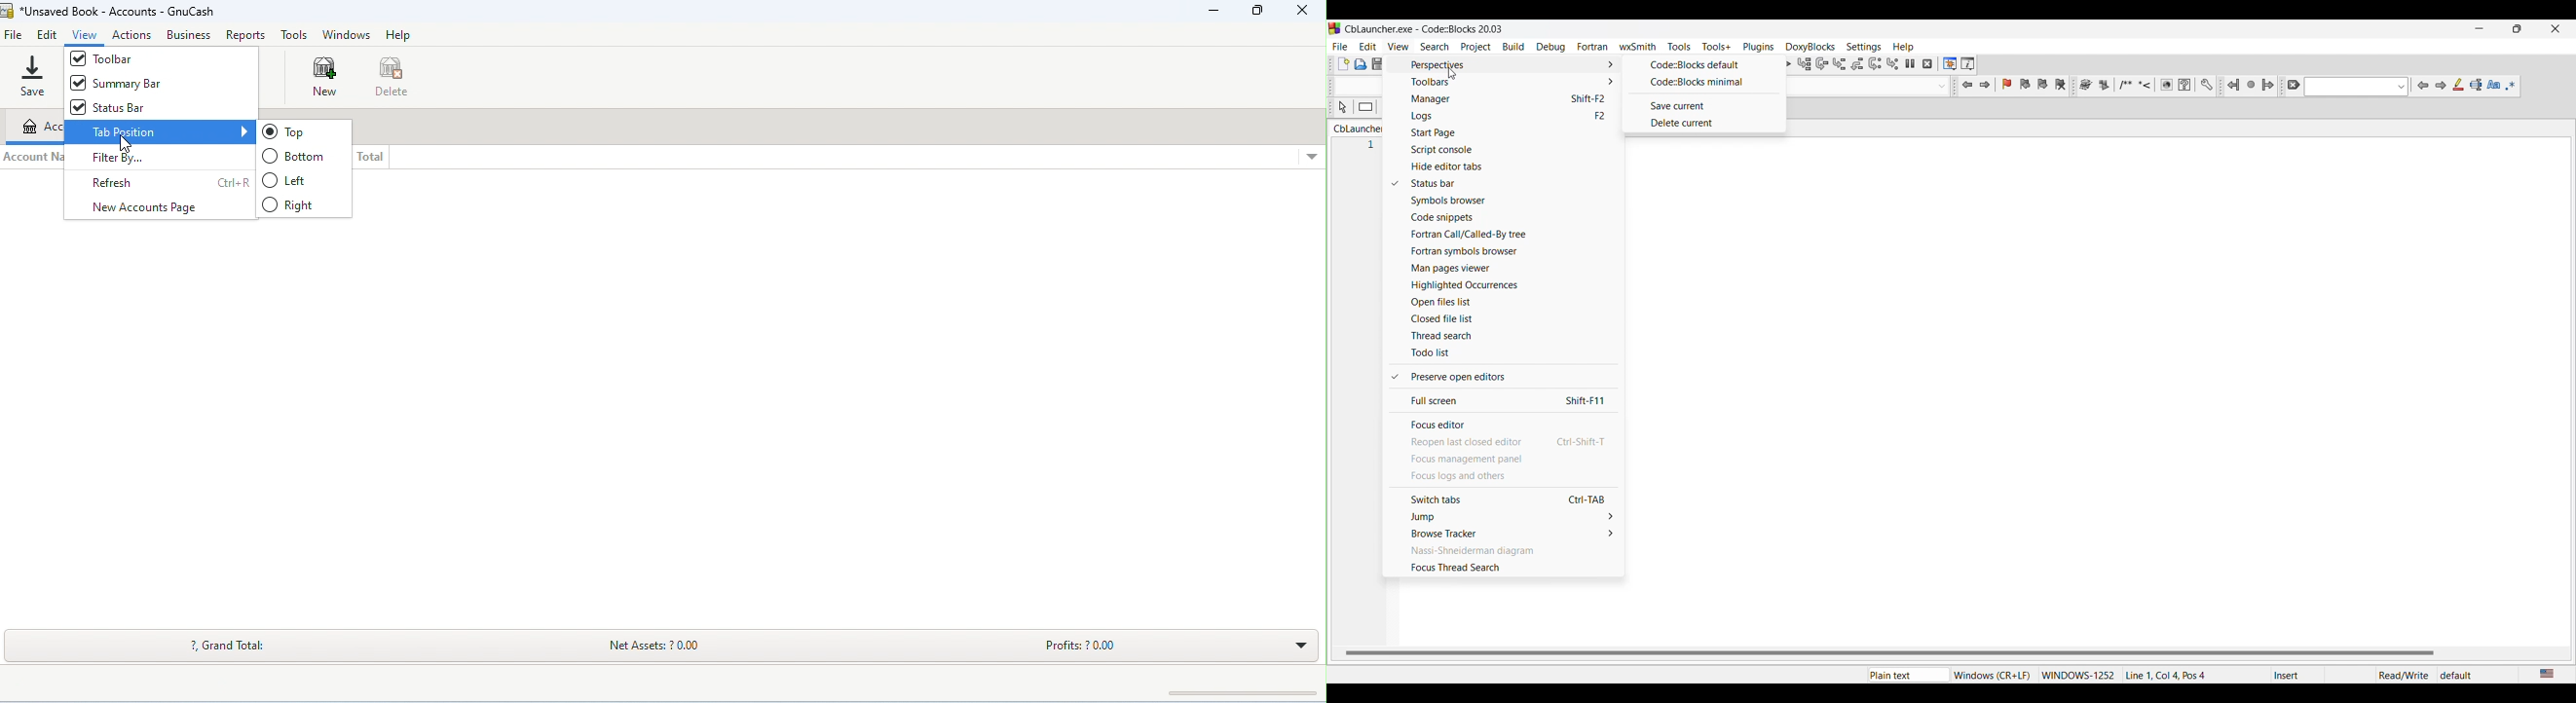 The width and height of the screenshot is (2576, 728). I want to click on 1, so click(1377, 147).